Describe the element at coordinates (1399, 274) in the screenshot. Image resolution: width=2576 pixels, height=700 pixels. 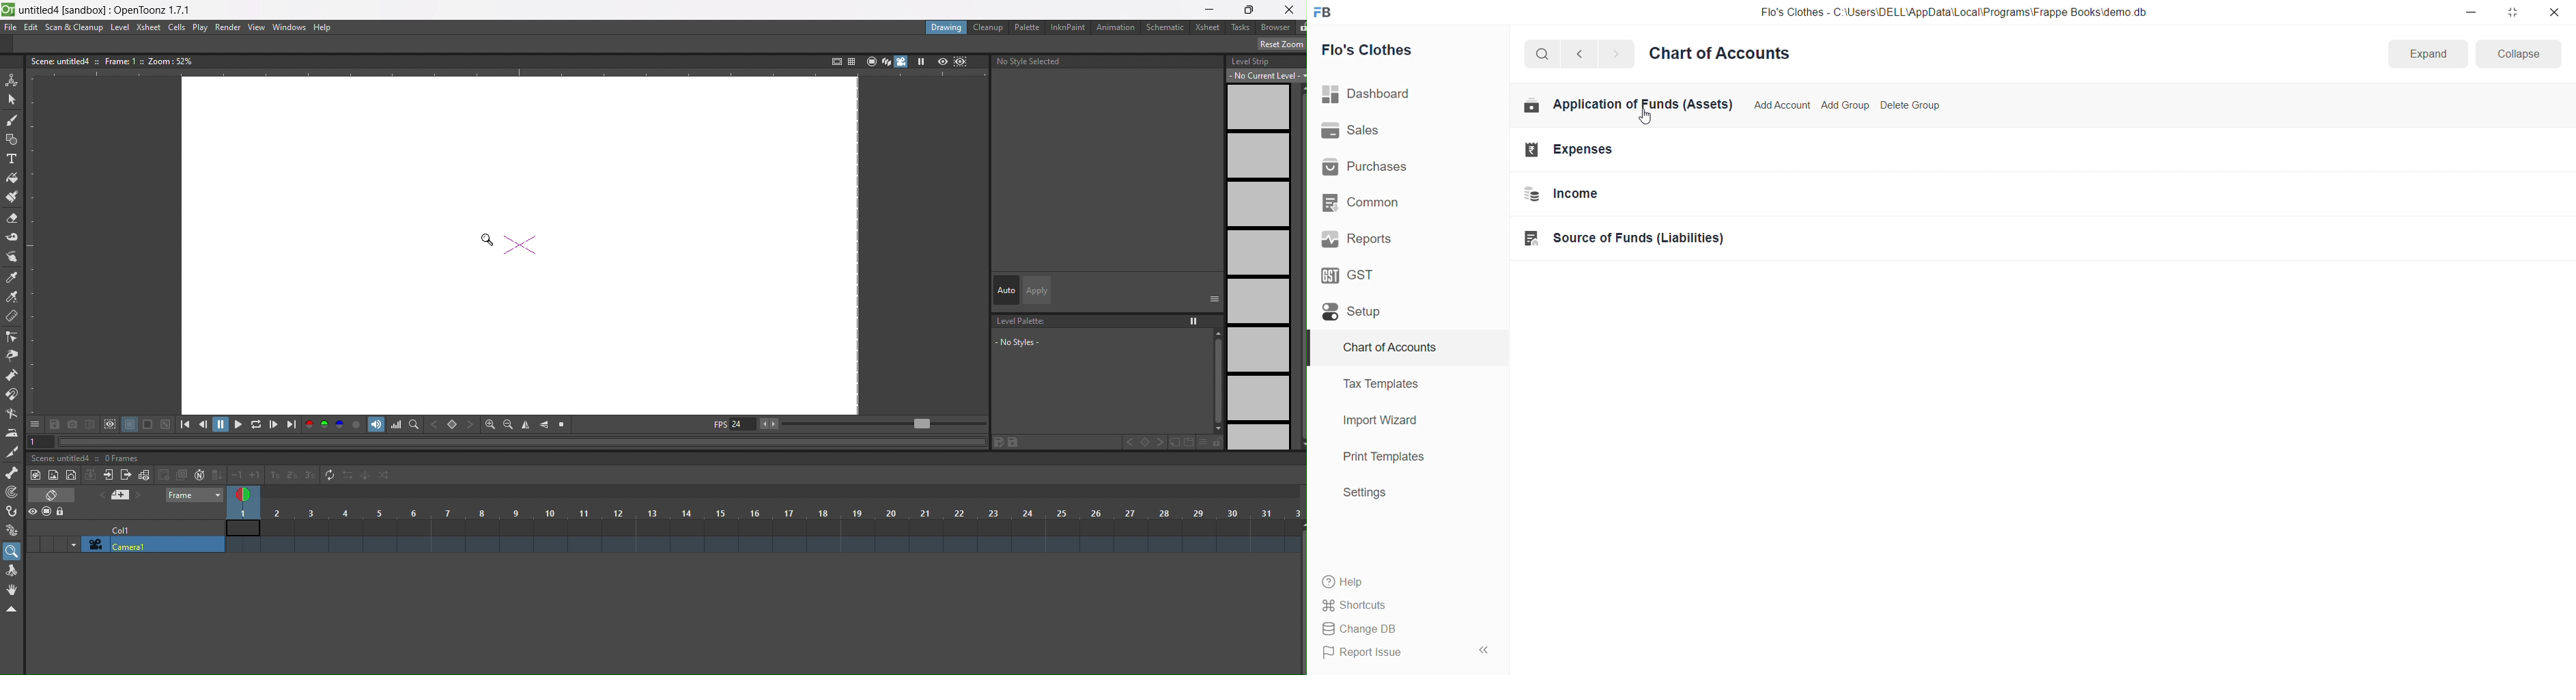
I see `GST` at that location.